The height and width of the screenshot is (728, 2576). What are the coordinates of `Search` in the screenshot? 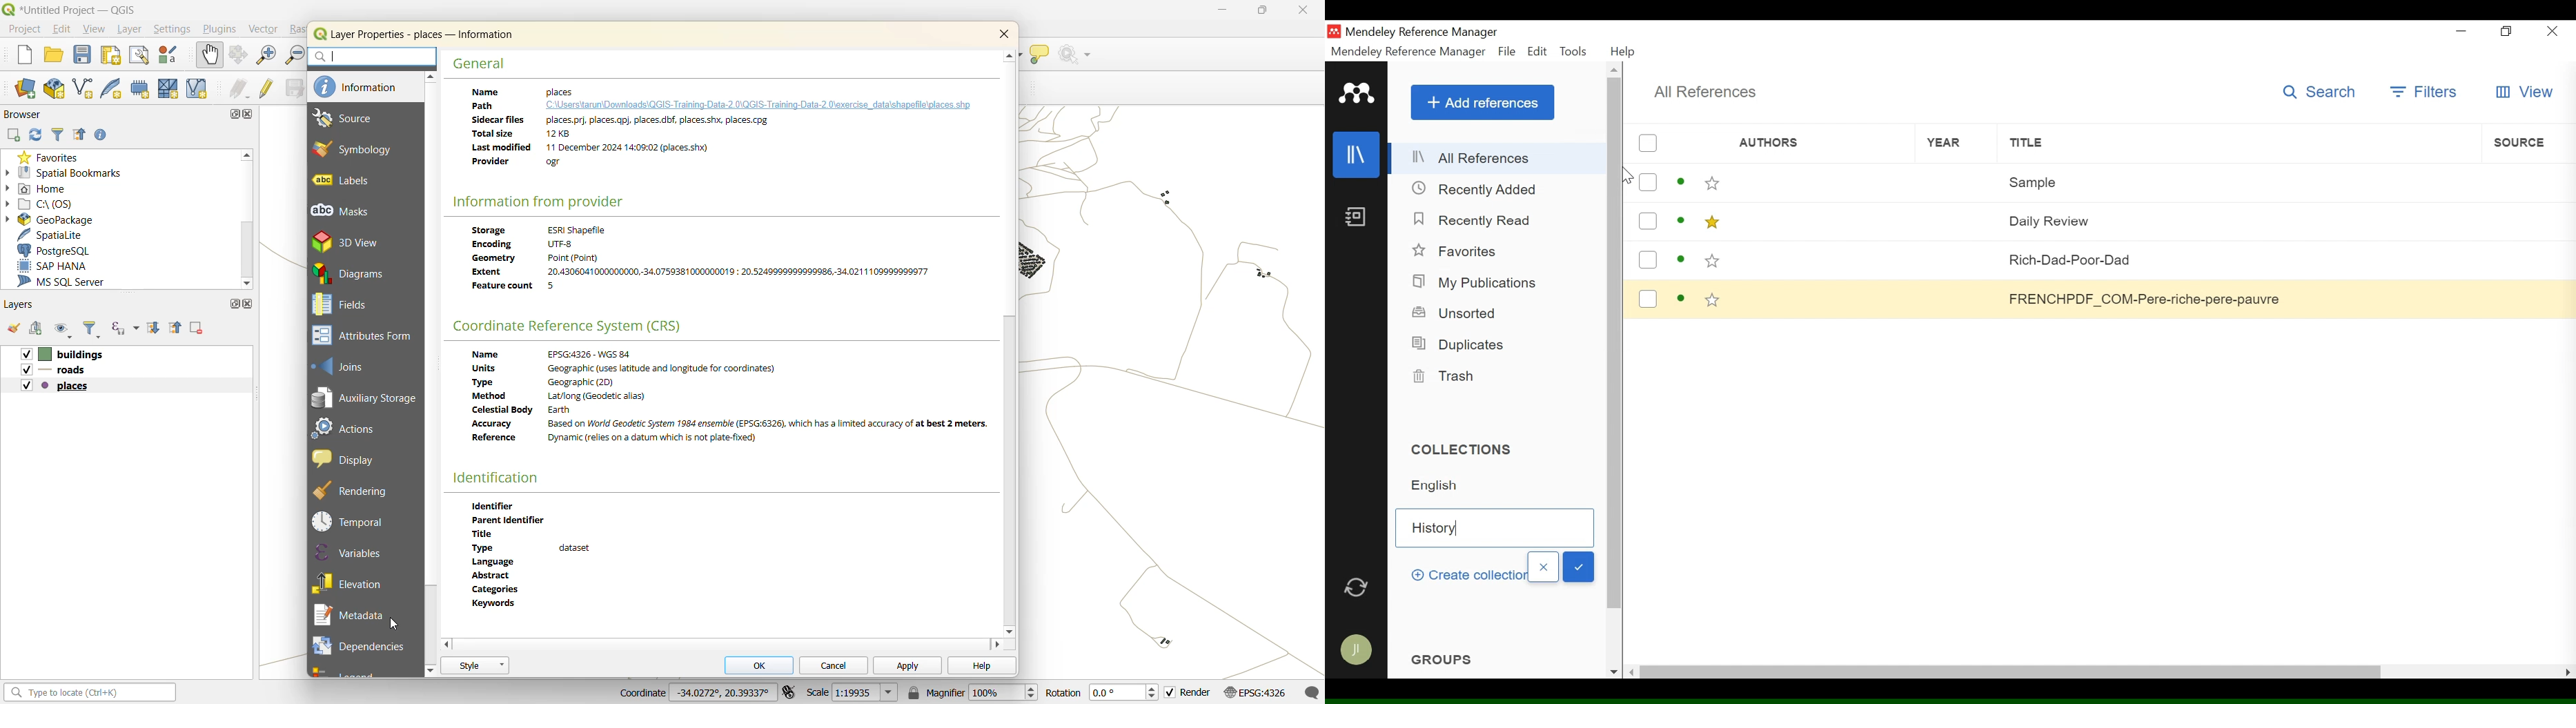 It's located at (2324, 92).